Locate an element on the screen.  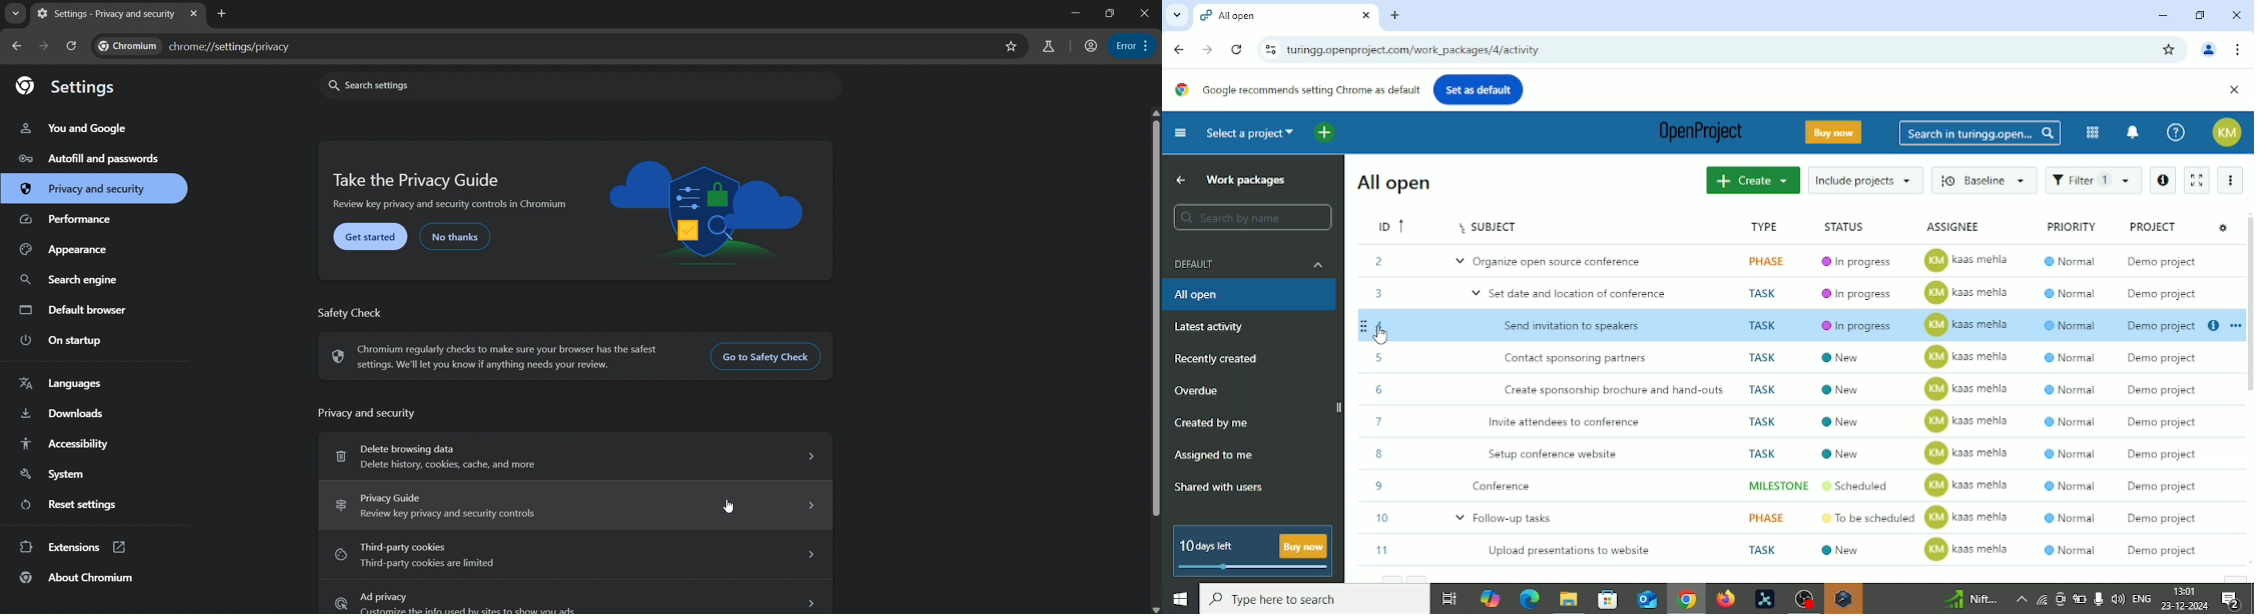
Outlook is located at coordinates (1645, 599).